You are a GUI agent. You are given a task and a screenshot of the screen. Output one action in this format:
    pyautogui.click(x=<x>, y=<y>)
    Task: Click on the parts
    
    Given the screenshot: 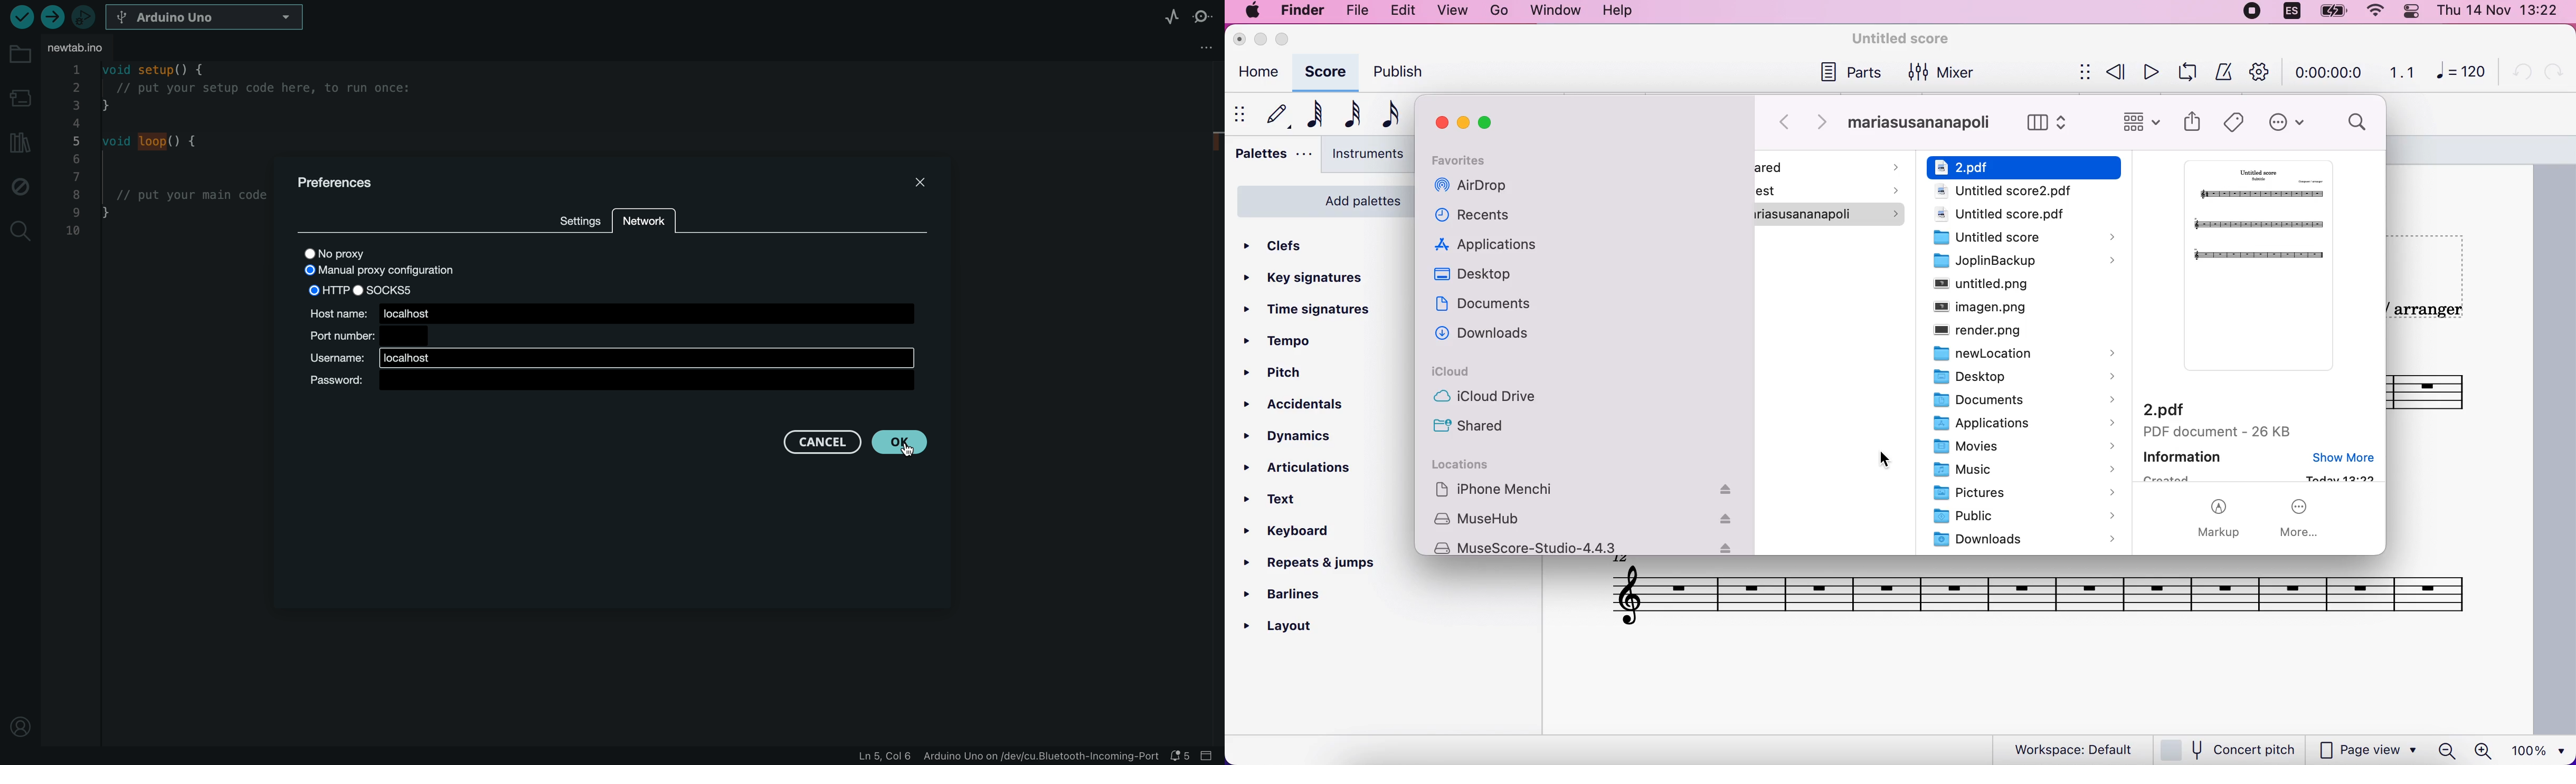 What is the action you would take?
    pyautogui.click(x=1853, y=75)
    